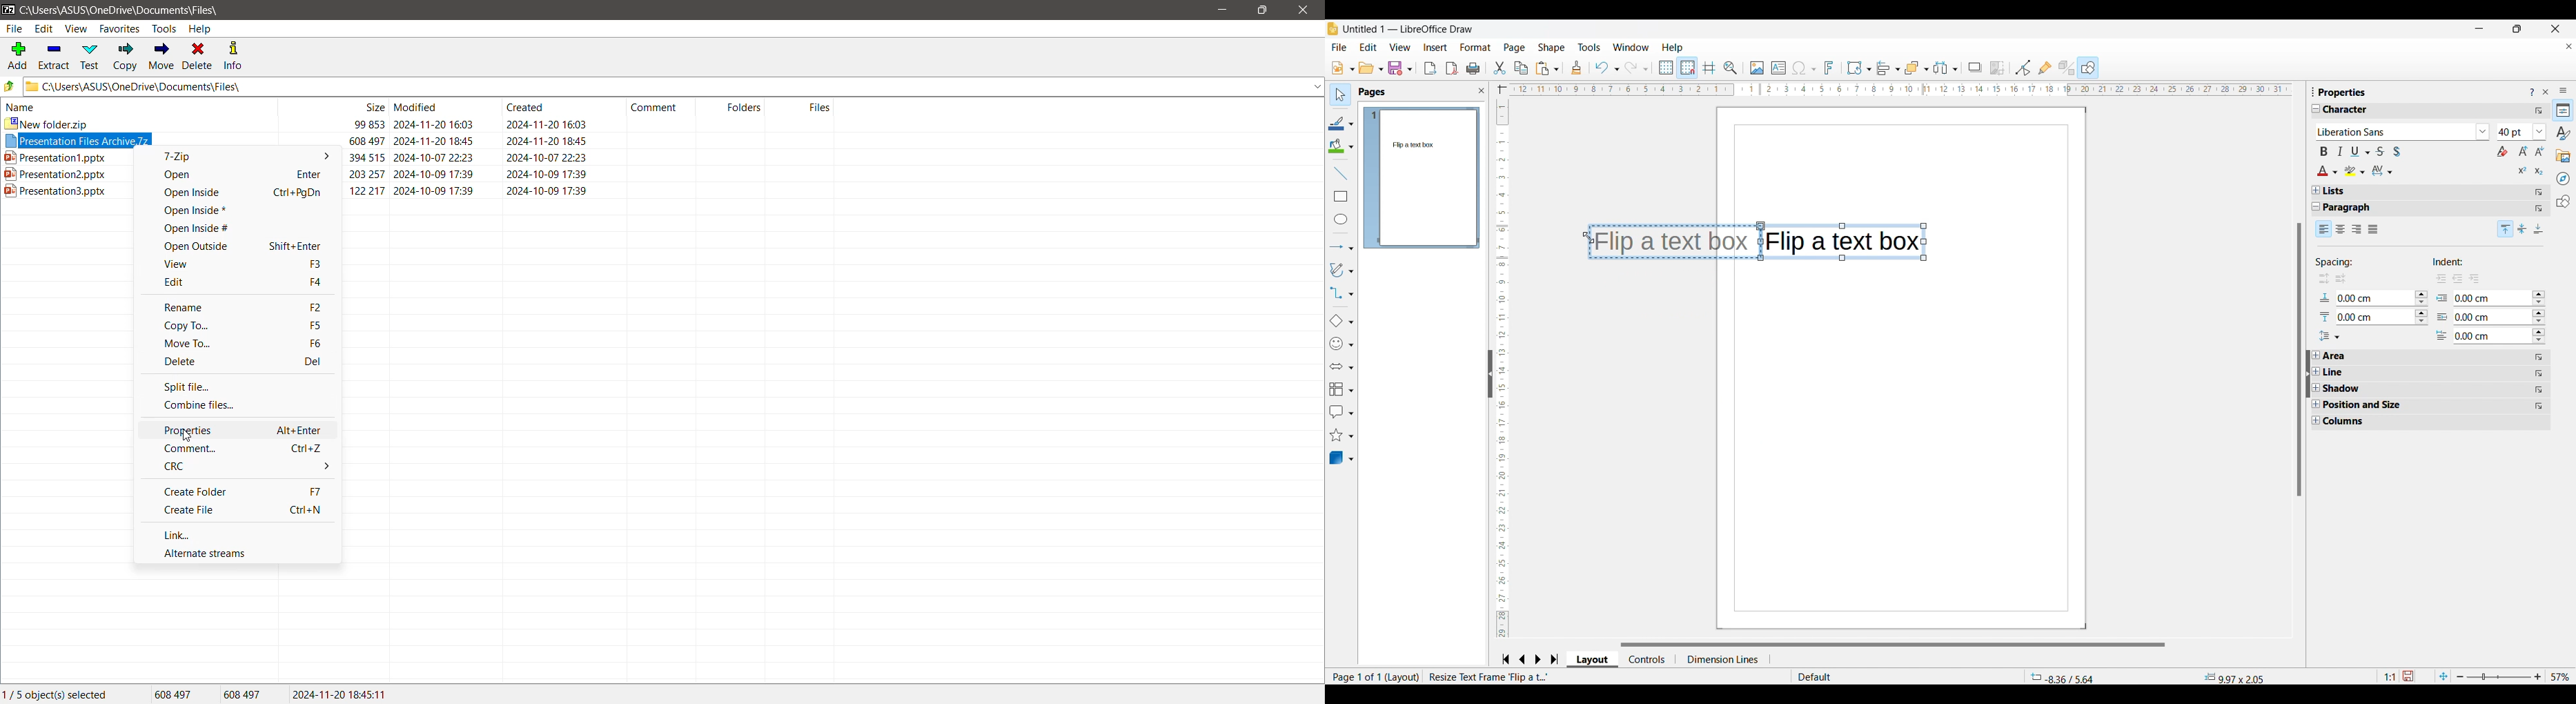 The height and width of the screenshot is (728, 2576). What do you see at coordinates (17, 55) in the screenshot?
I see `Add` at bounding box center [17, 55].